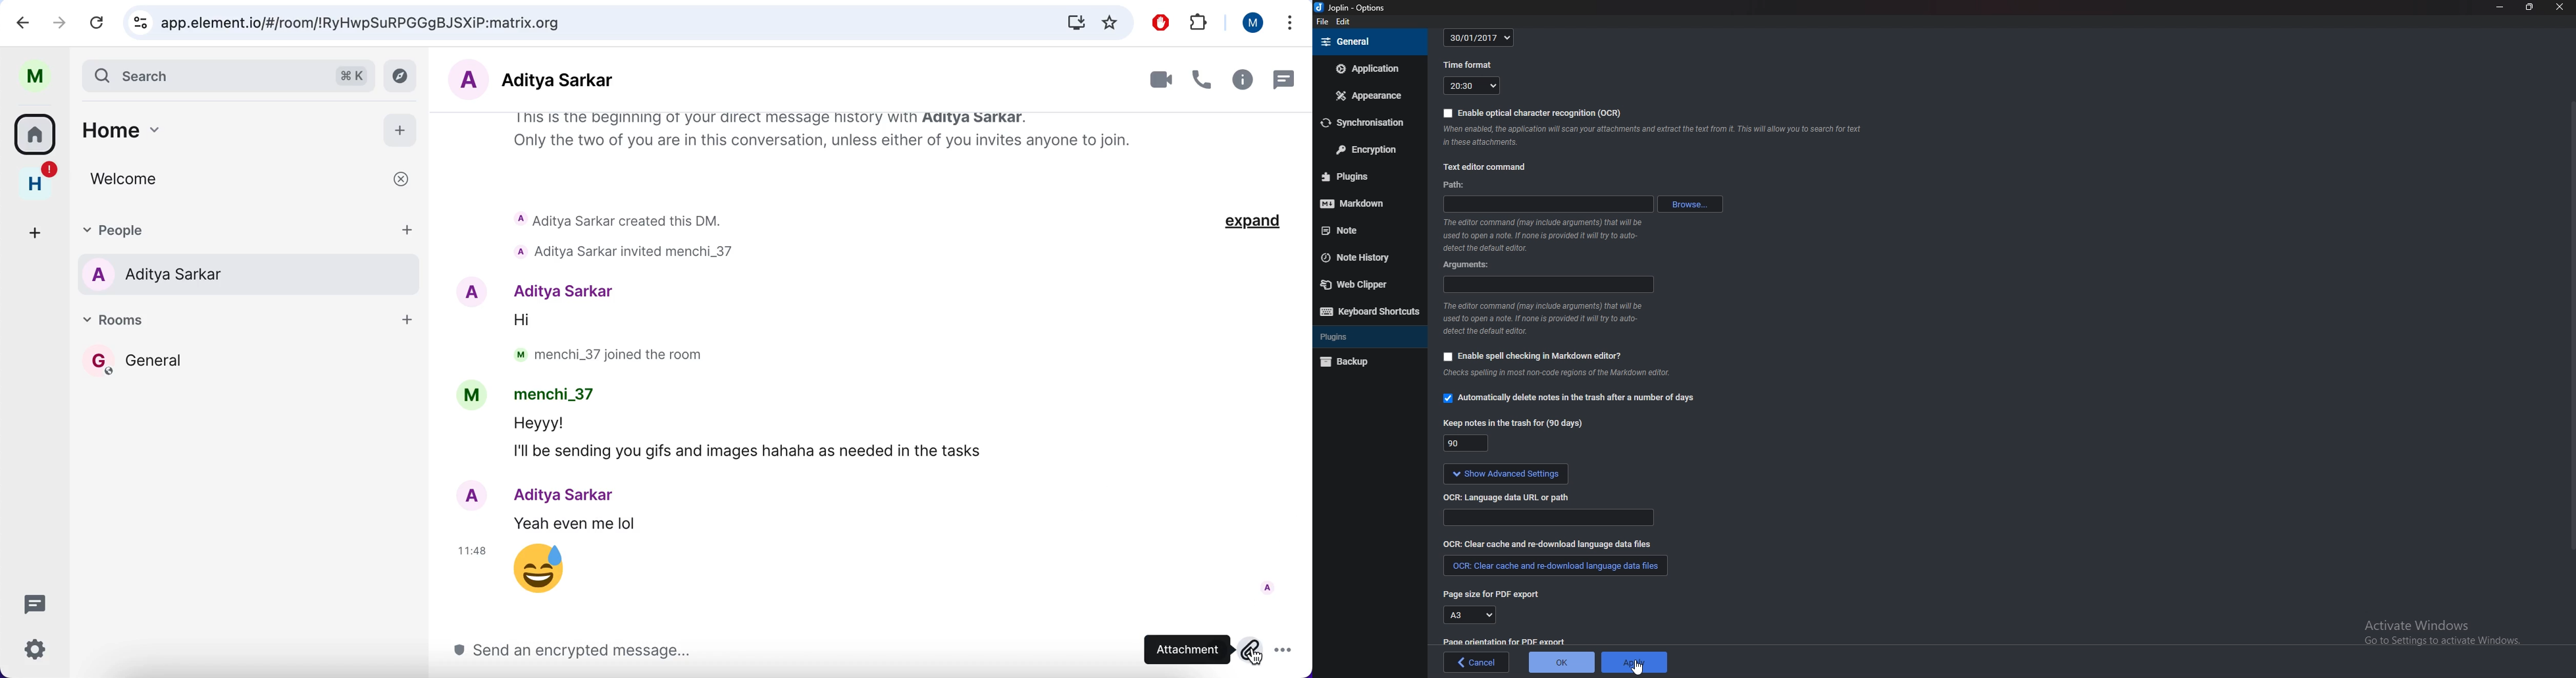 The width and height of the screenshot is (2576, 700). Describe the element at coordinates (1545, 319) in the screenshot. I see `Info on editor command` at that location.